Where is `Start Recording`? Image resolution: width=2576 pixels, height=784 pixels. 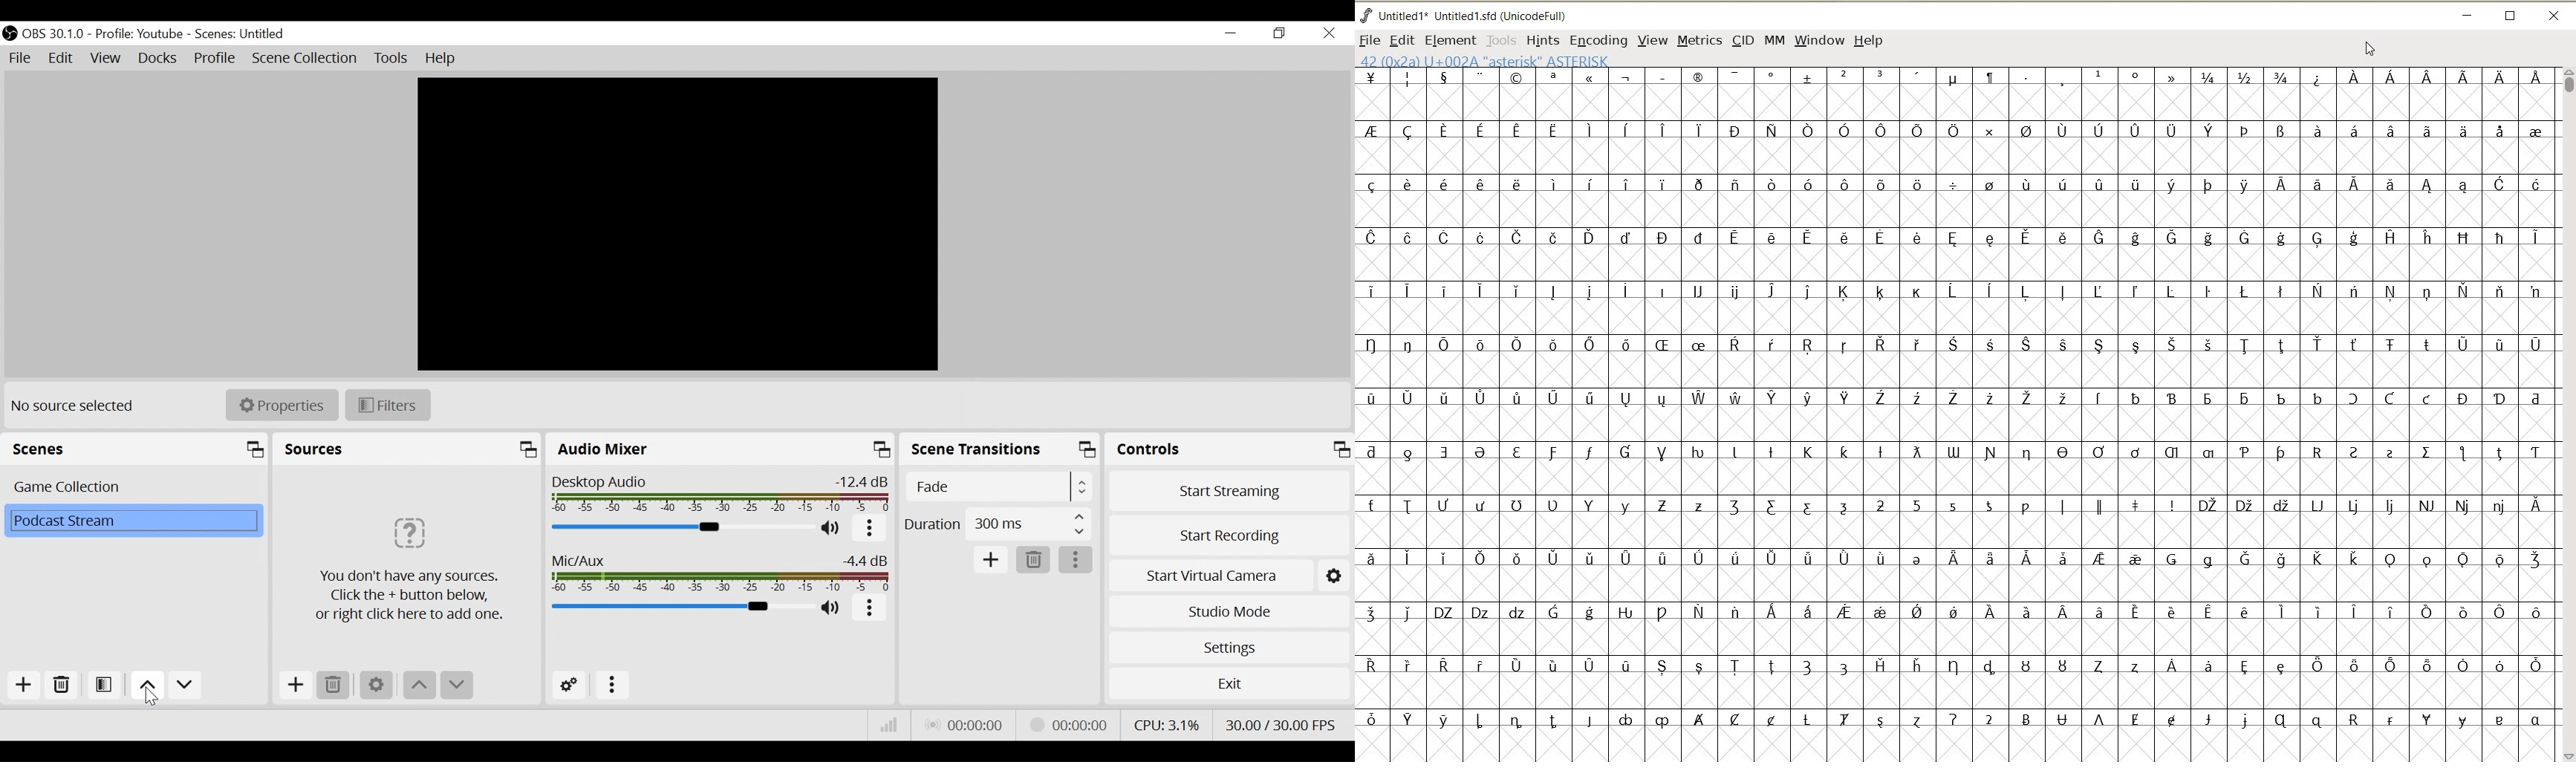
Start Recording is located at coordinates (1229, 533).